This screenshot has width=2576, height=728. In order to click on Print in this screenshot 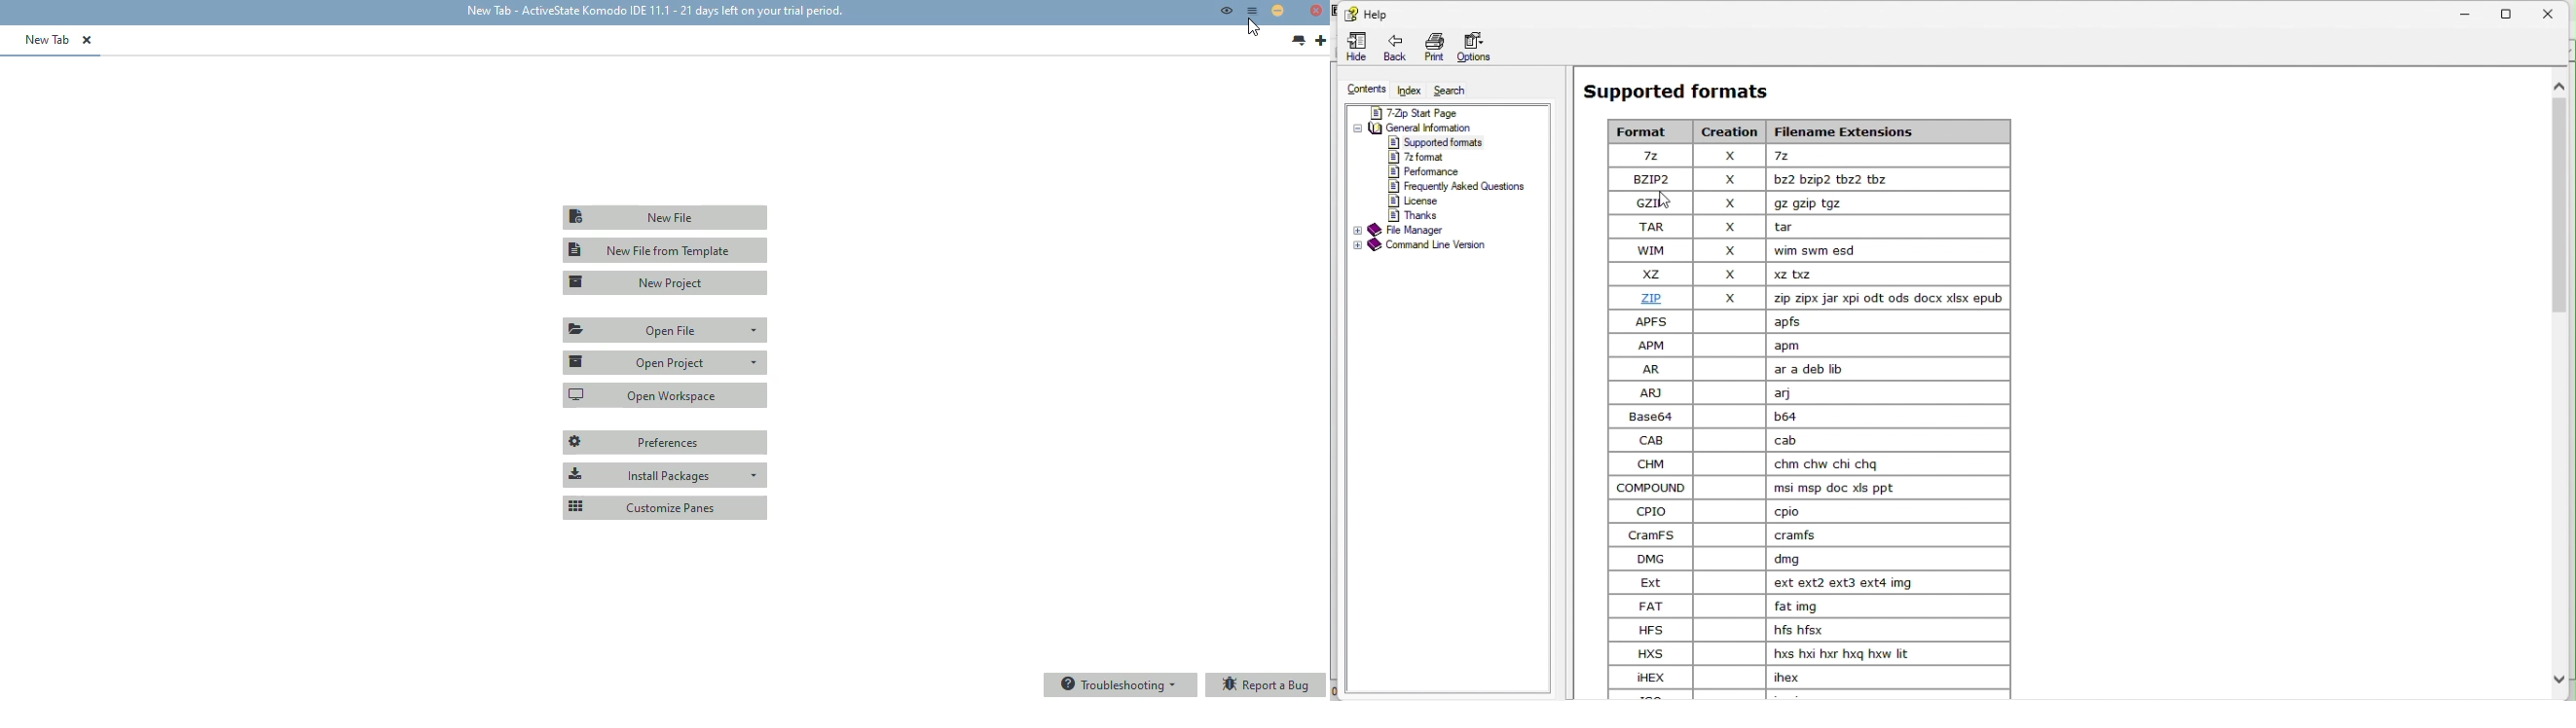, I will do `click(1433, 49)`.